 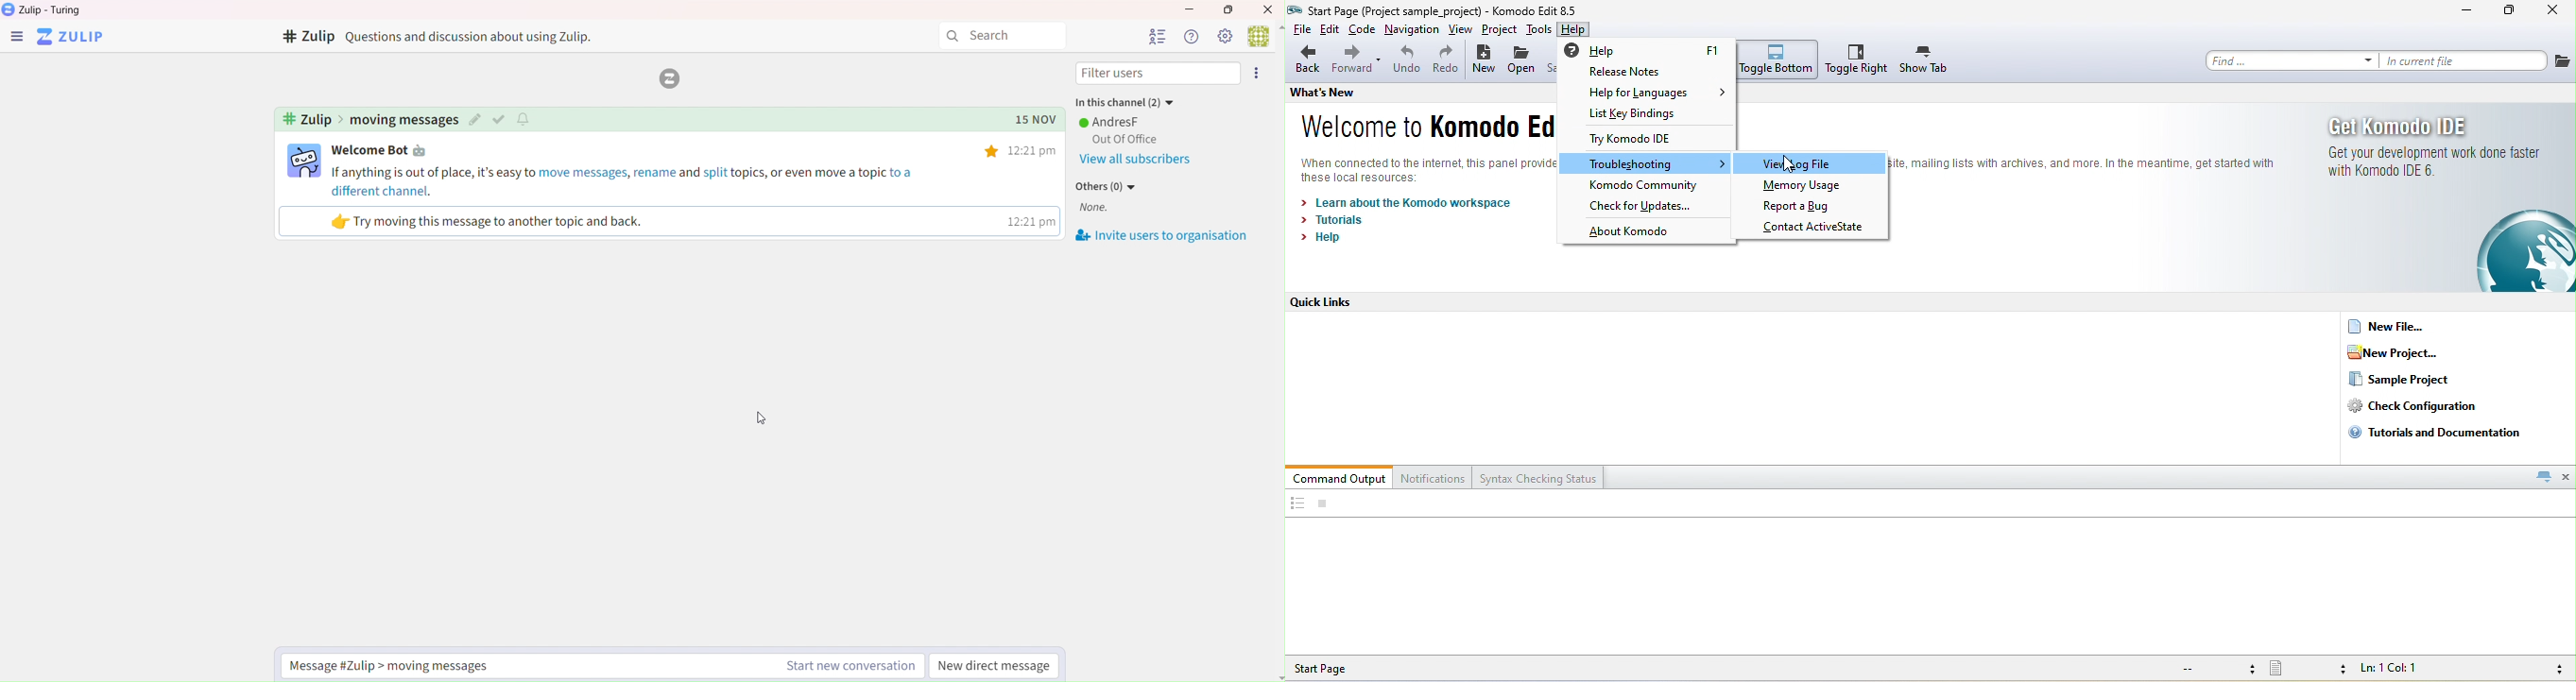 What do you see at coordinates (311, 120) in the screenshot?
I see `# Zulip >` at bounding box center [311, 120].